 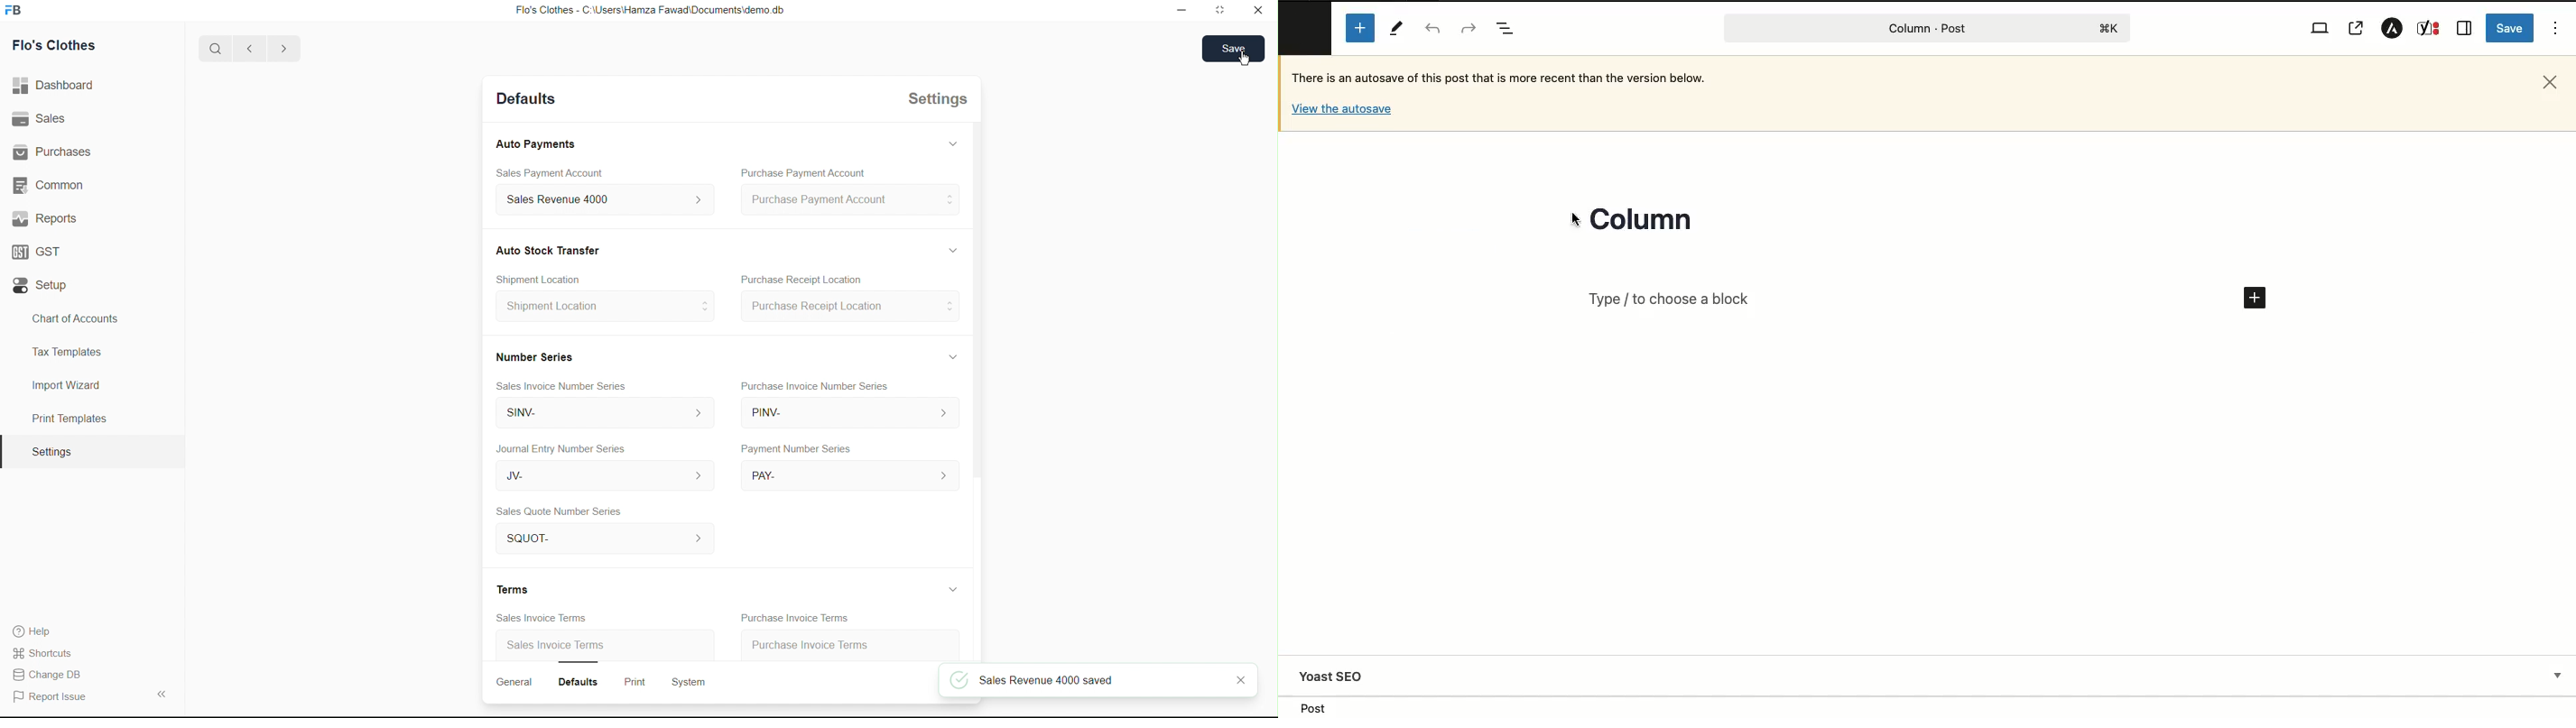 What do you see at coordinates (64, 350) in the screenshot?
I see `Tax Templates` at bounding box center [64, 350].